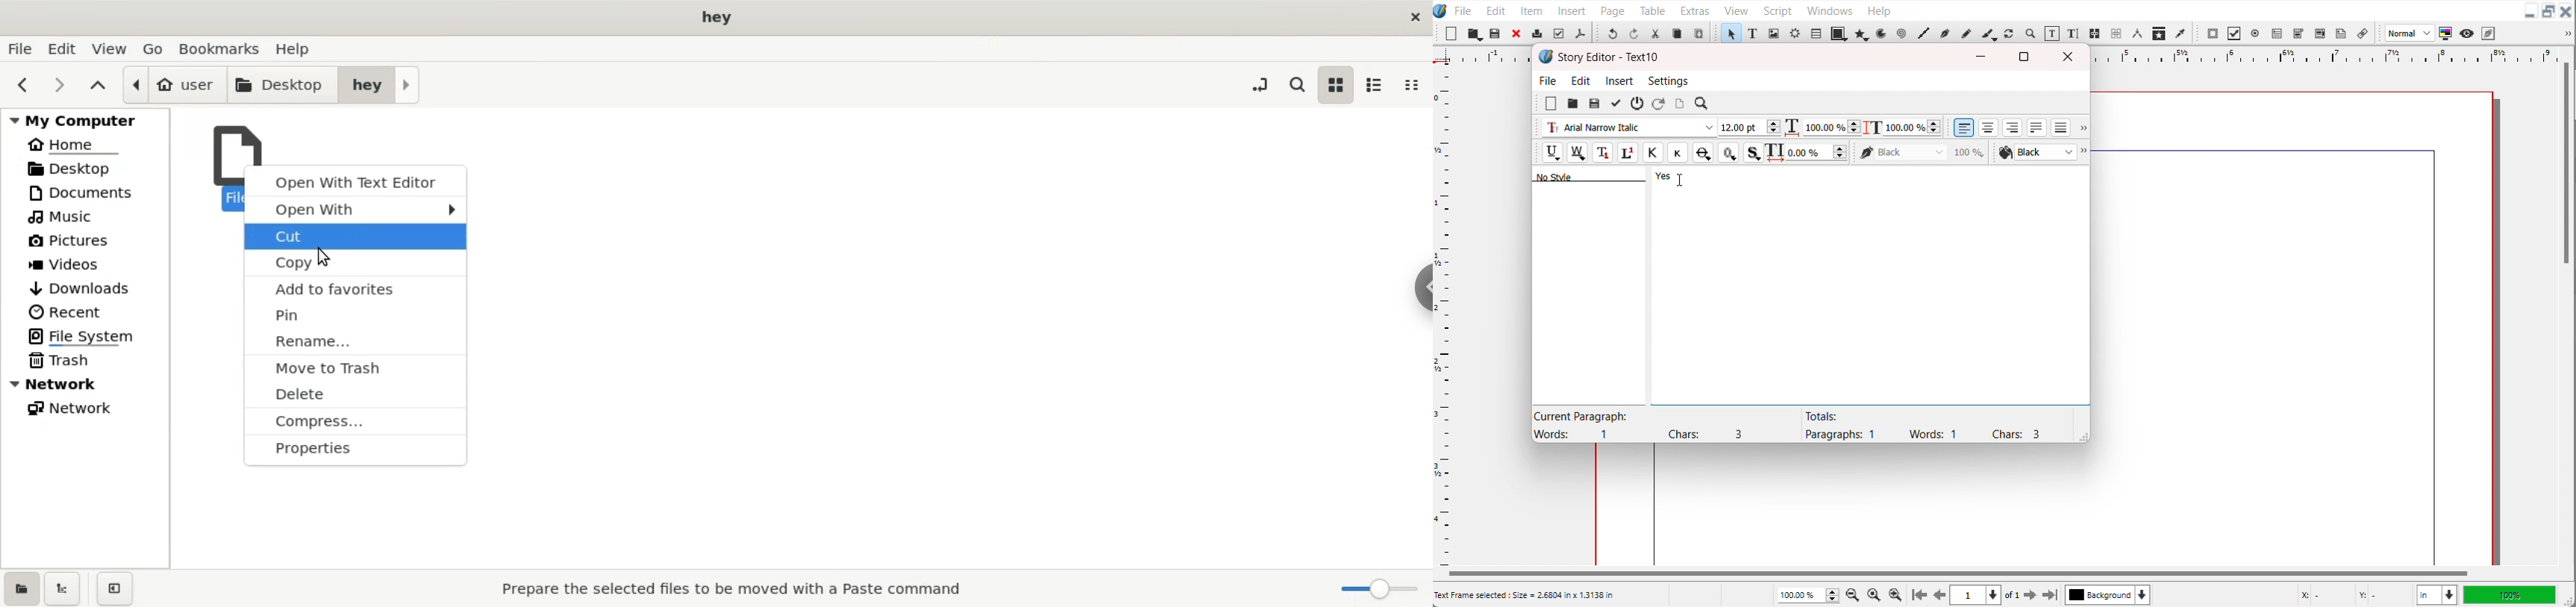 The image size is (2576, 616). I want to click on Text, so click(1649, 425).